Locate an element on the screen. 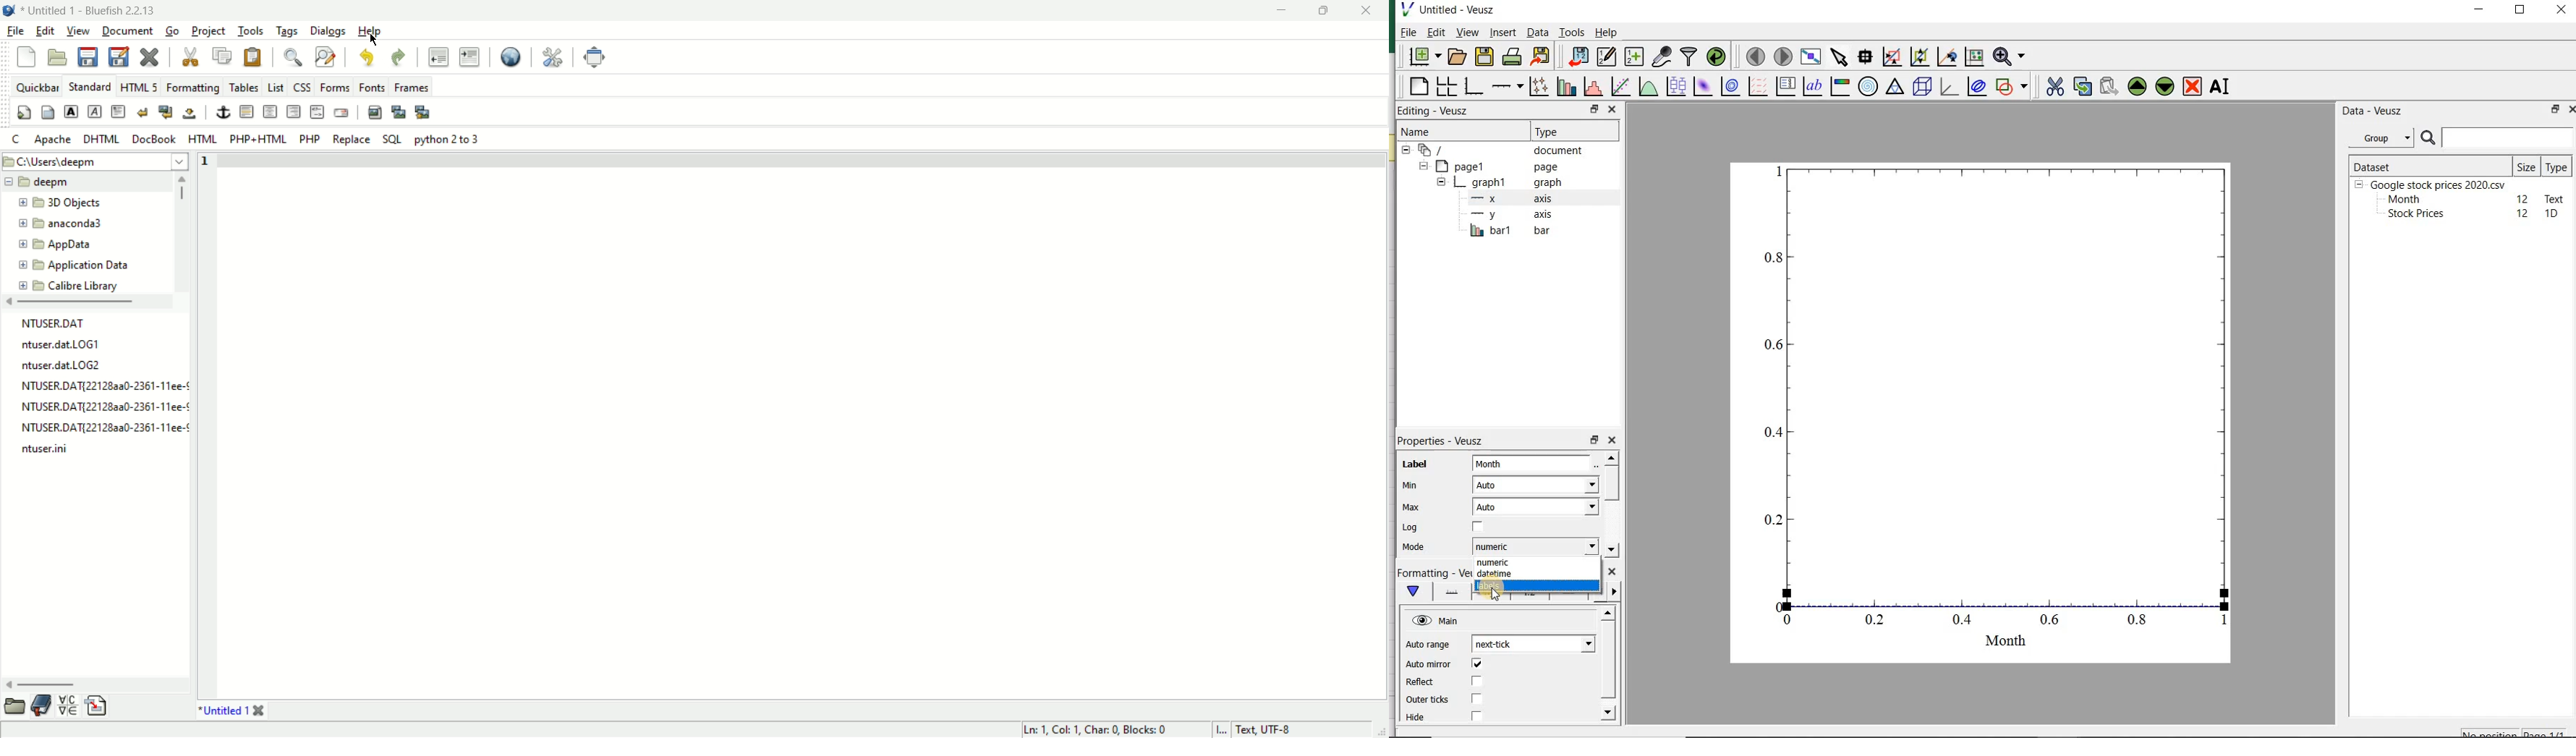 This screenshot has width=2576, height=756. file name is located at coordinates (63, 344).